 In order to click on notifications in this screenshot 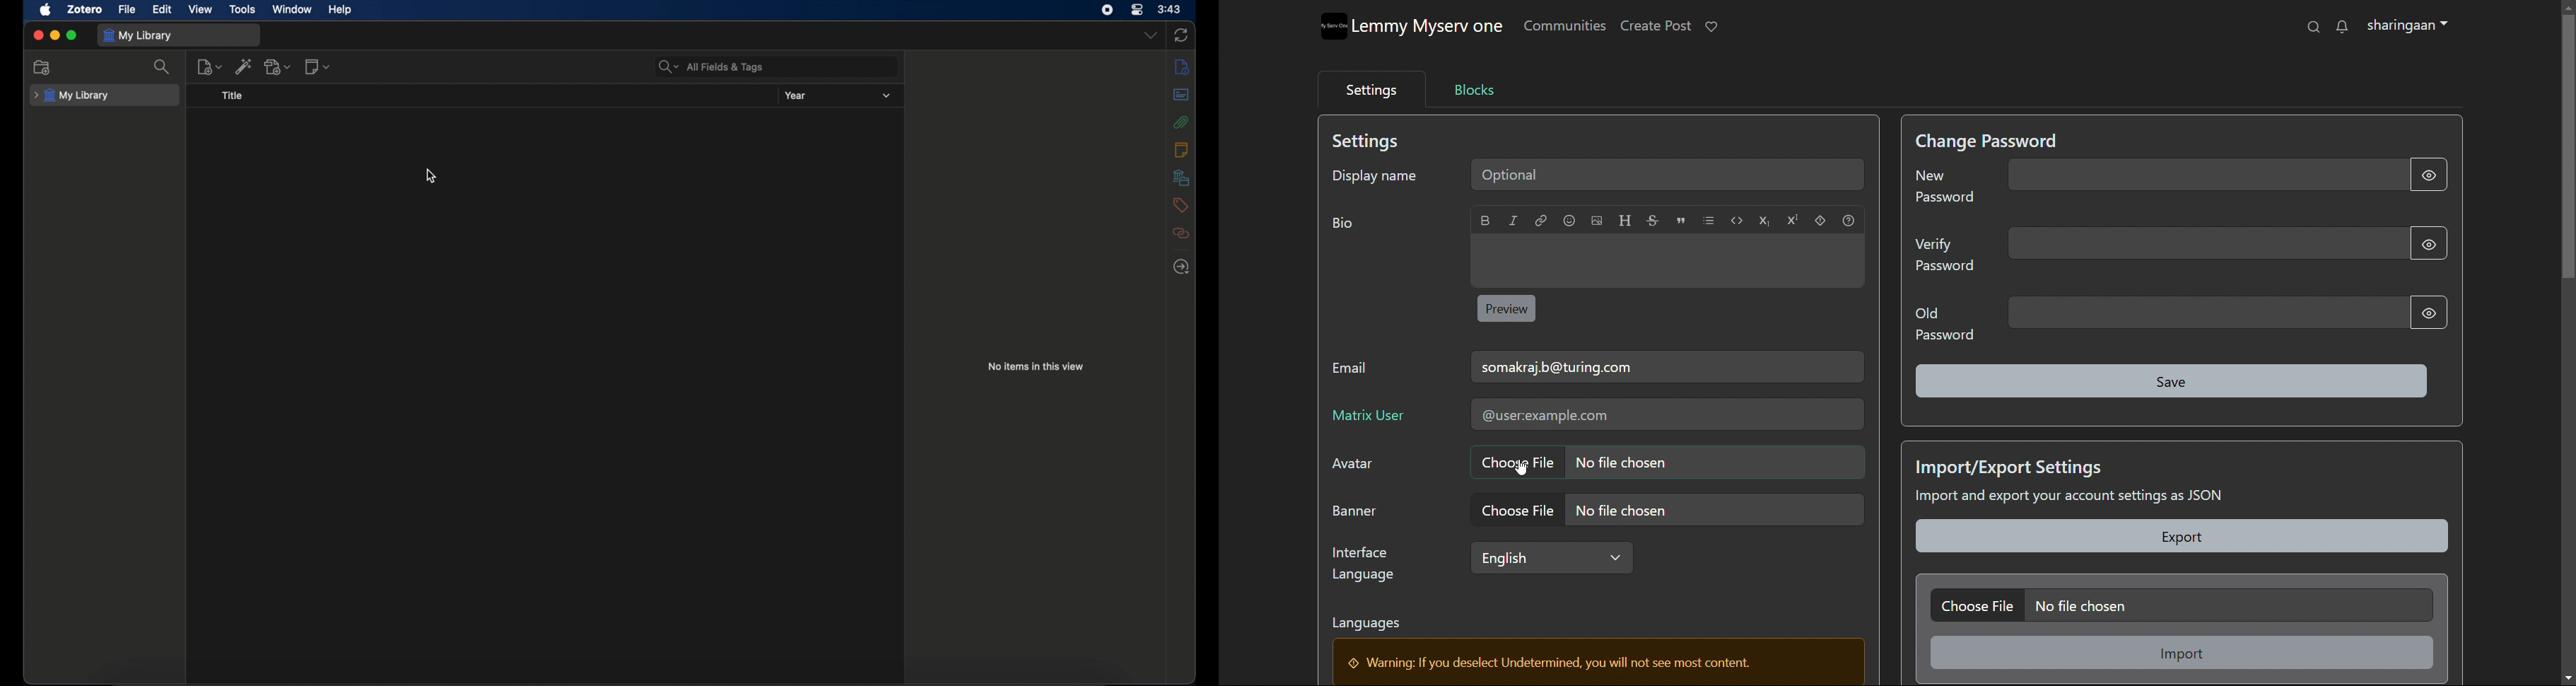, I will do `click(2341, 26)`.